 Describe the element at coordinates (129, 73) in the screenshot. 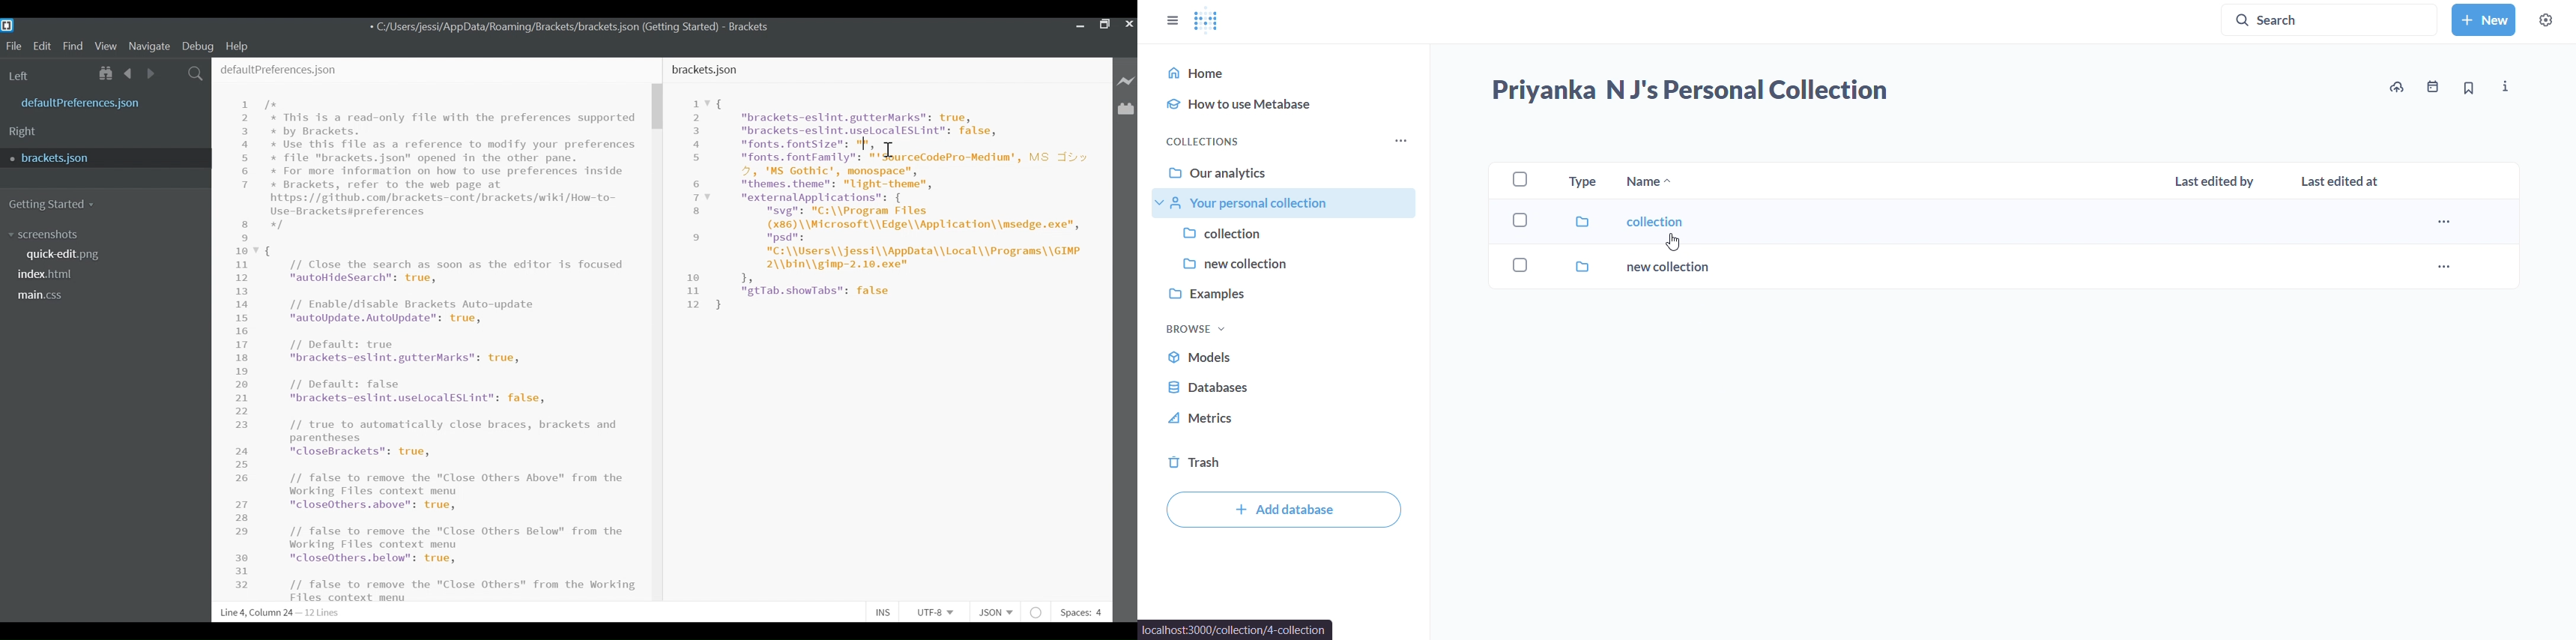

I see `Navigate Back` at that location.